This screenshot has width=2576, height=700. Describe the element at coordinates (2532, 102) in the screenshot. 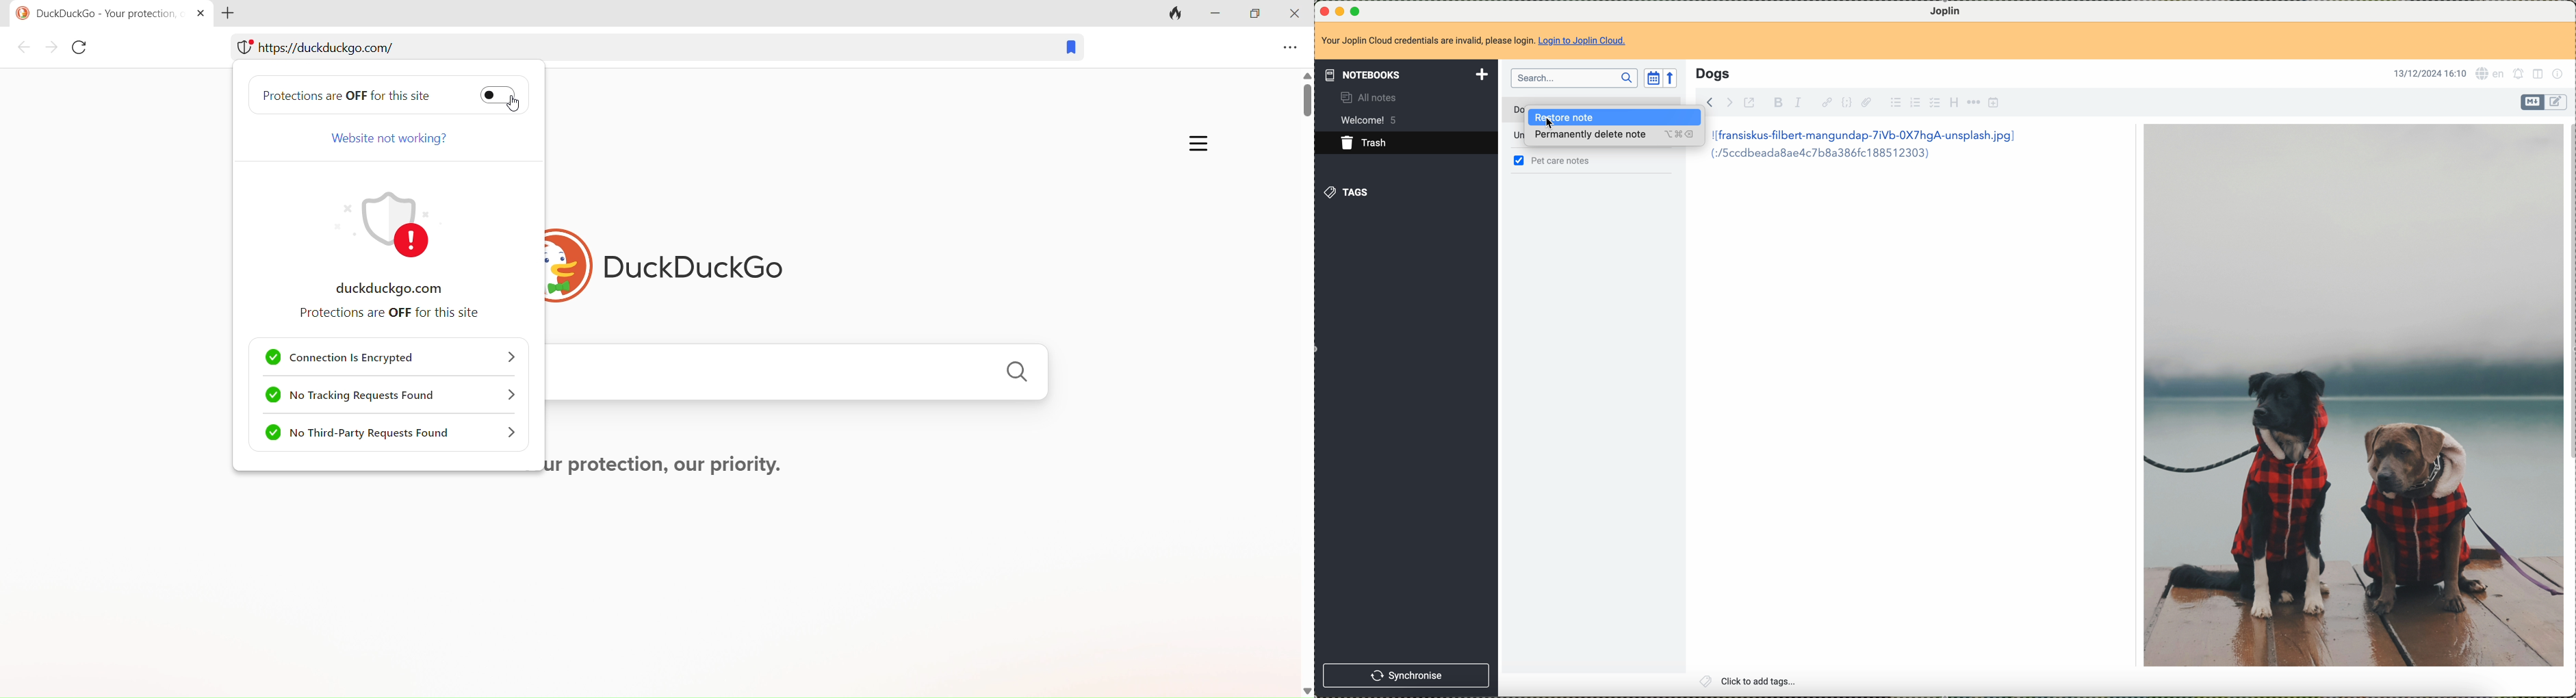

I see `toggle editor` at that location.